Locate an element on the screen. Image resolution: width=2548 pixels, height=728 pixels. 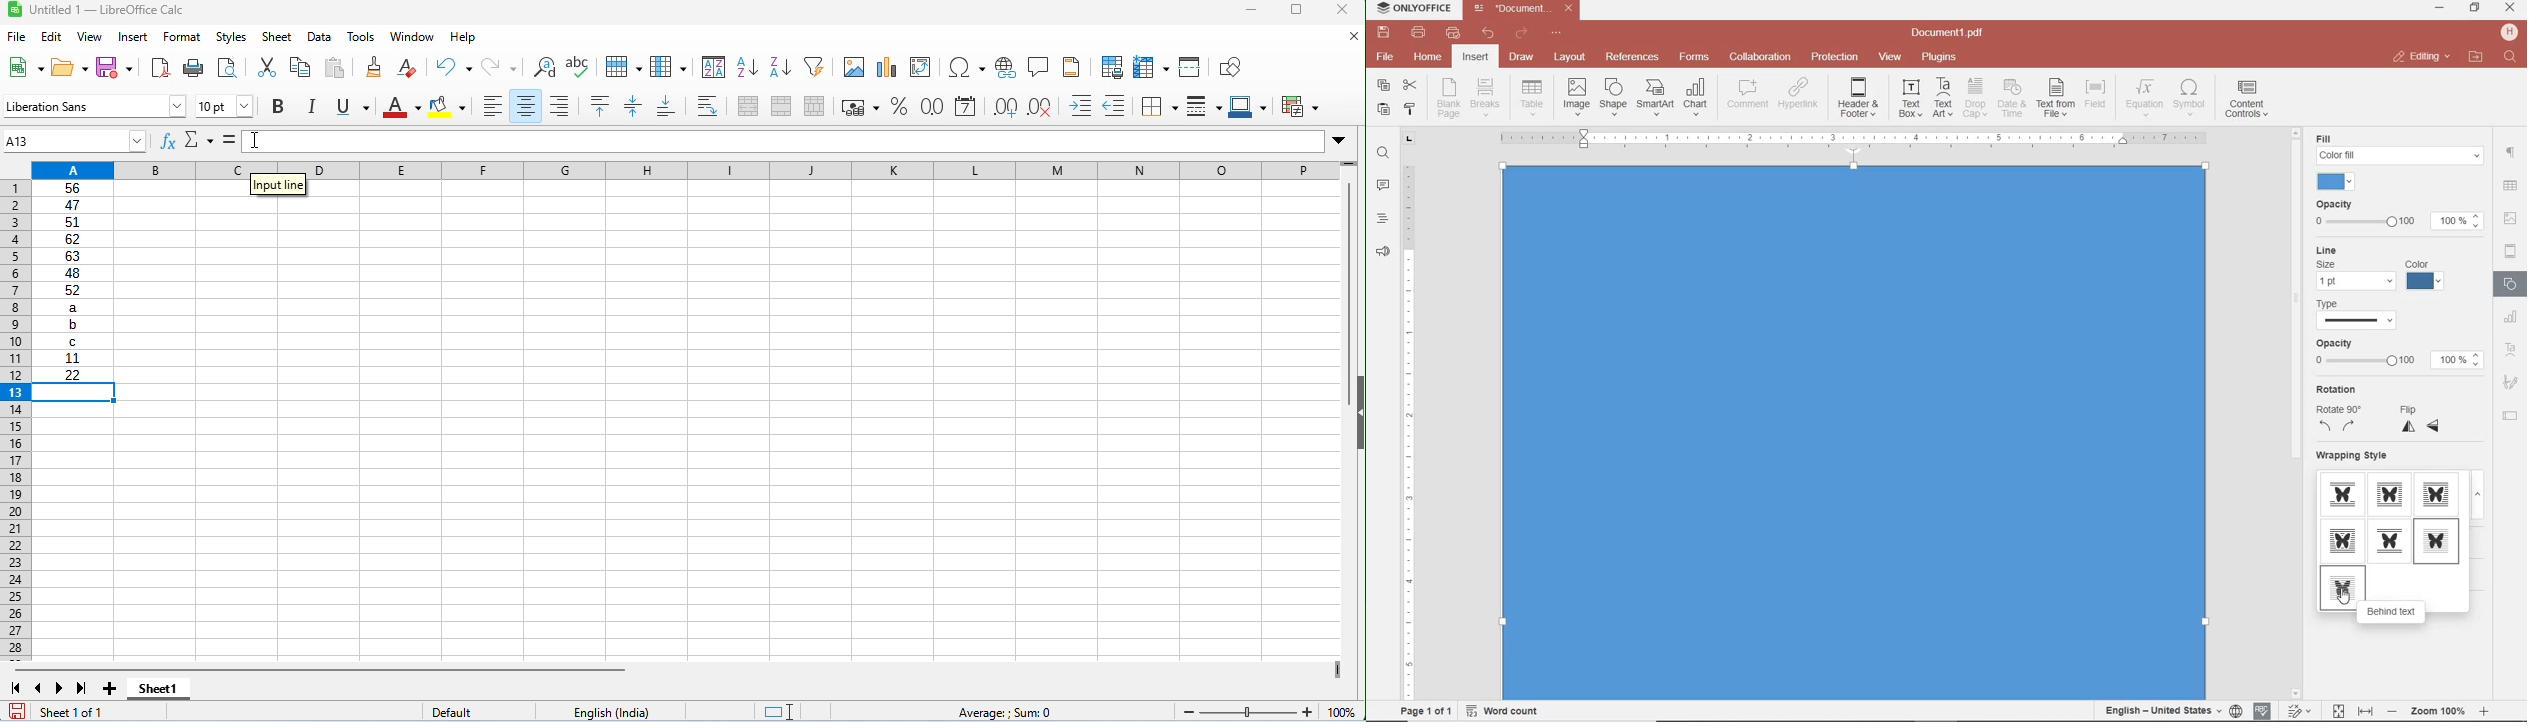
align top is located at coordinates (598, 105).